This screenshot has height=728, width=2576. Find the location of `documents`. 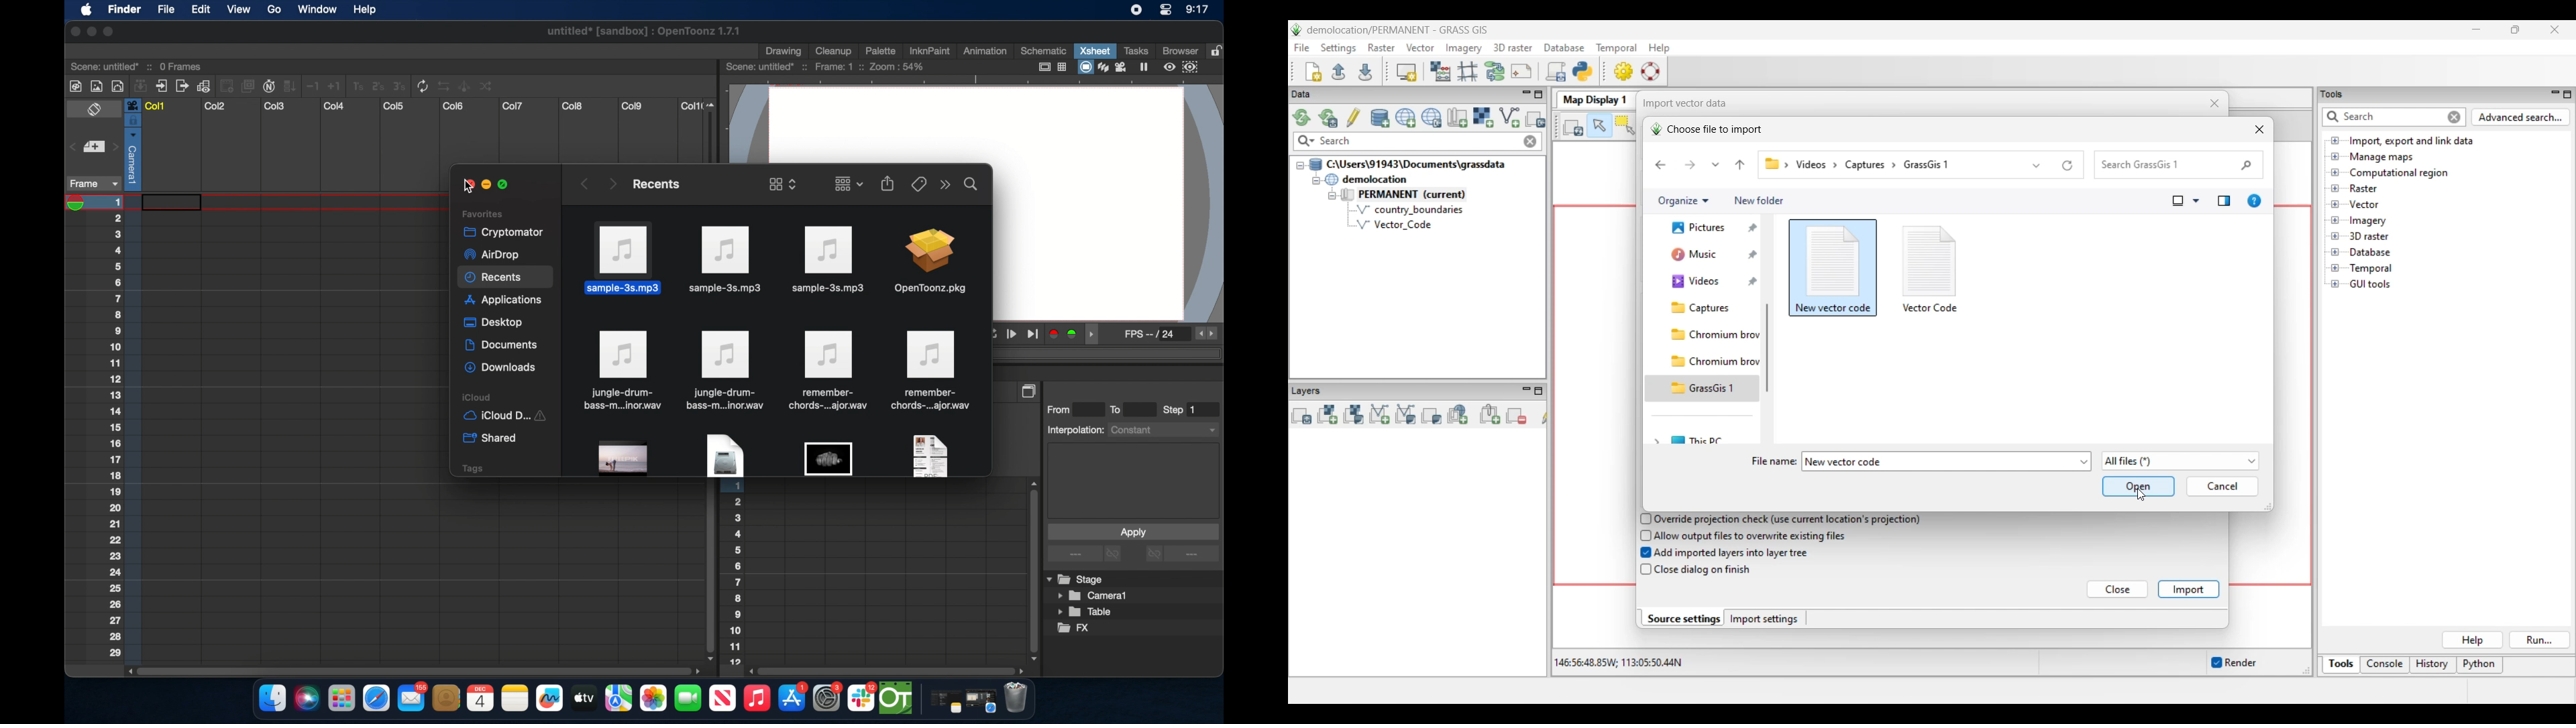

documents is located at coordinates (502, 345).